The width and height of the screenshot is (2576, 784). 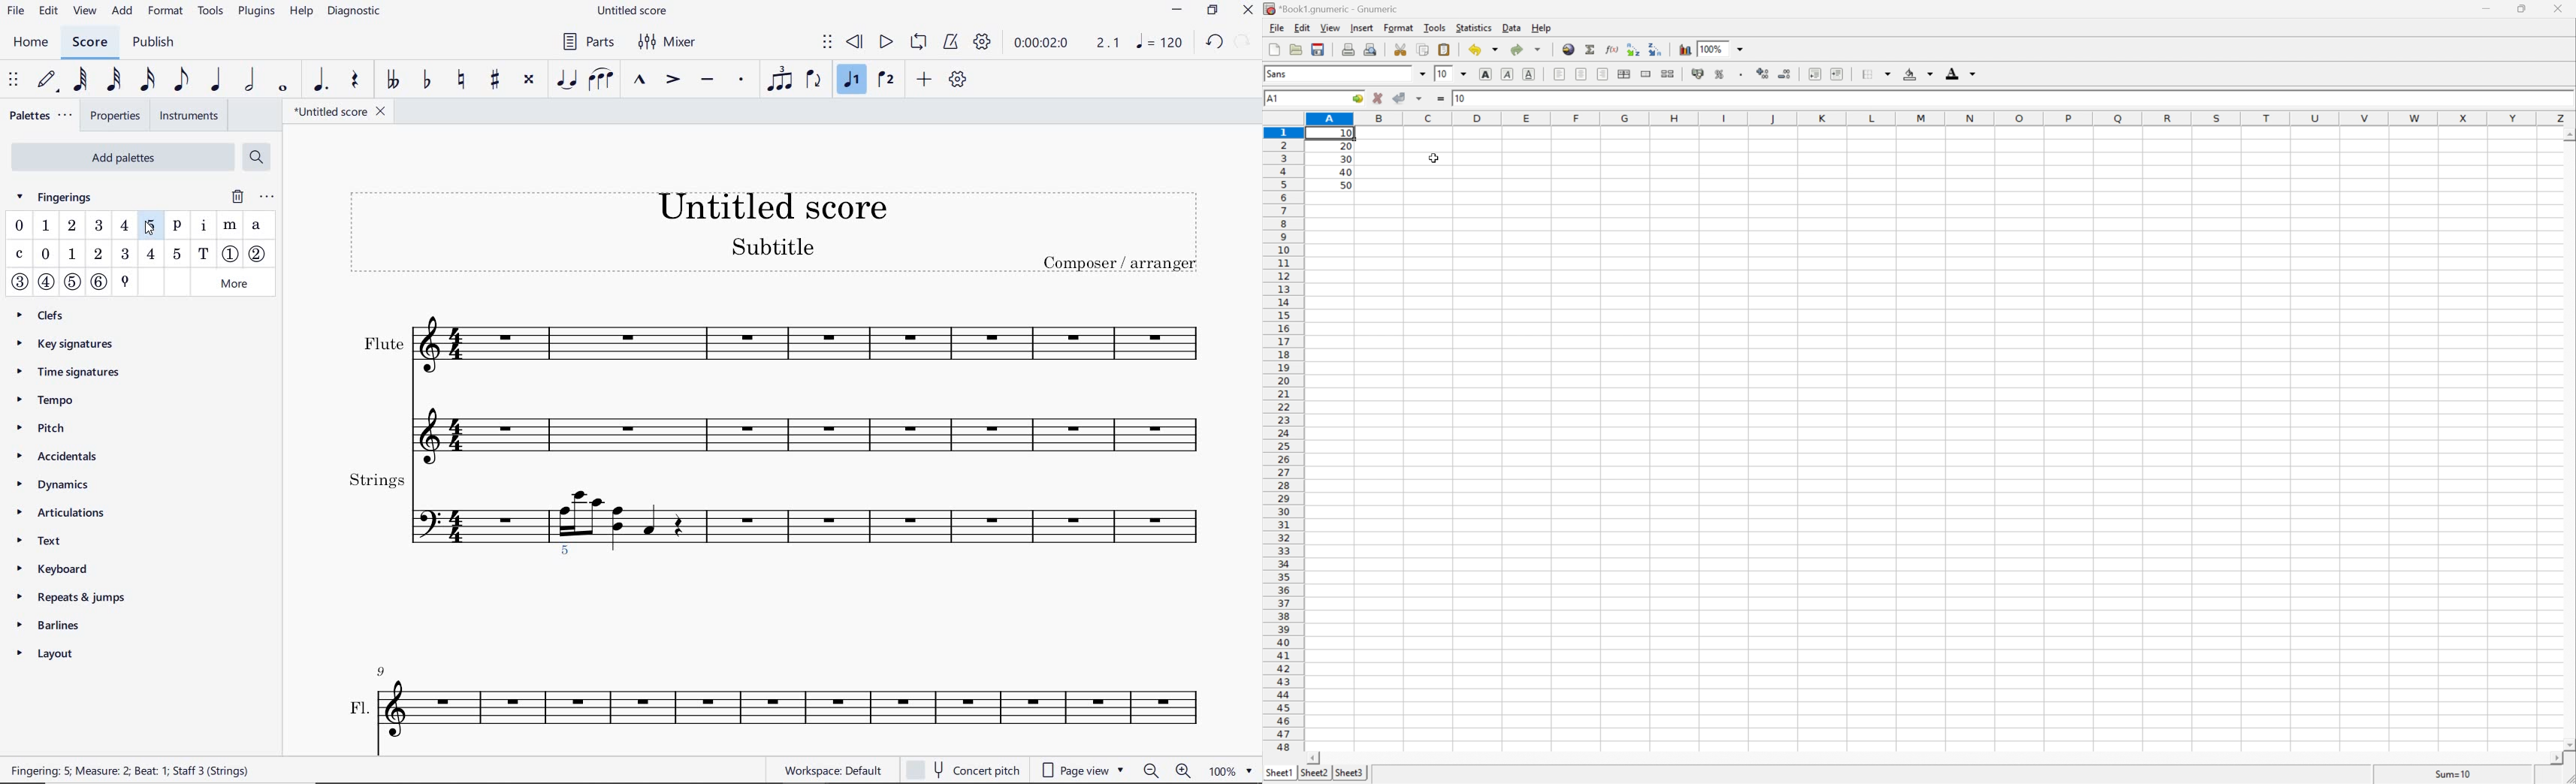 What do you see at coordinates (100, 282) in the screenshot?
I see `STRING NUMBER 6` at bounding box center [100, 282].